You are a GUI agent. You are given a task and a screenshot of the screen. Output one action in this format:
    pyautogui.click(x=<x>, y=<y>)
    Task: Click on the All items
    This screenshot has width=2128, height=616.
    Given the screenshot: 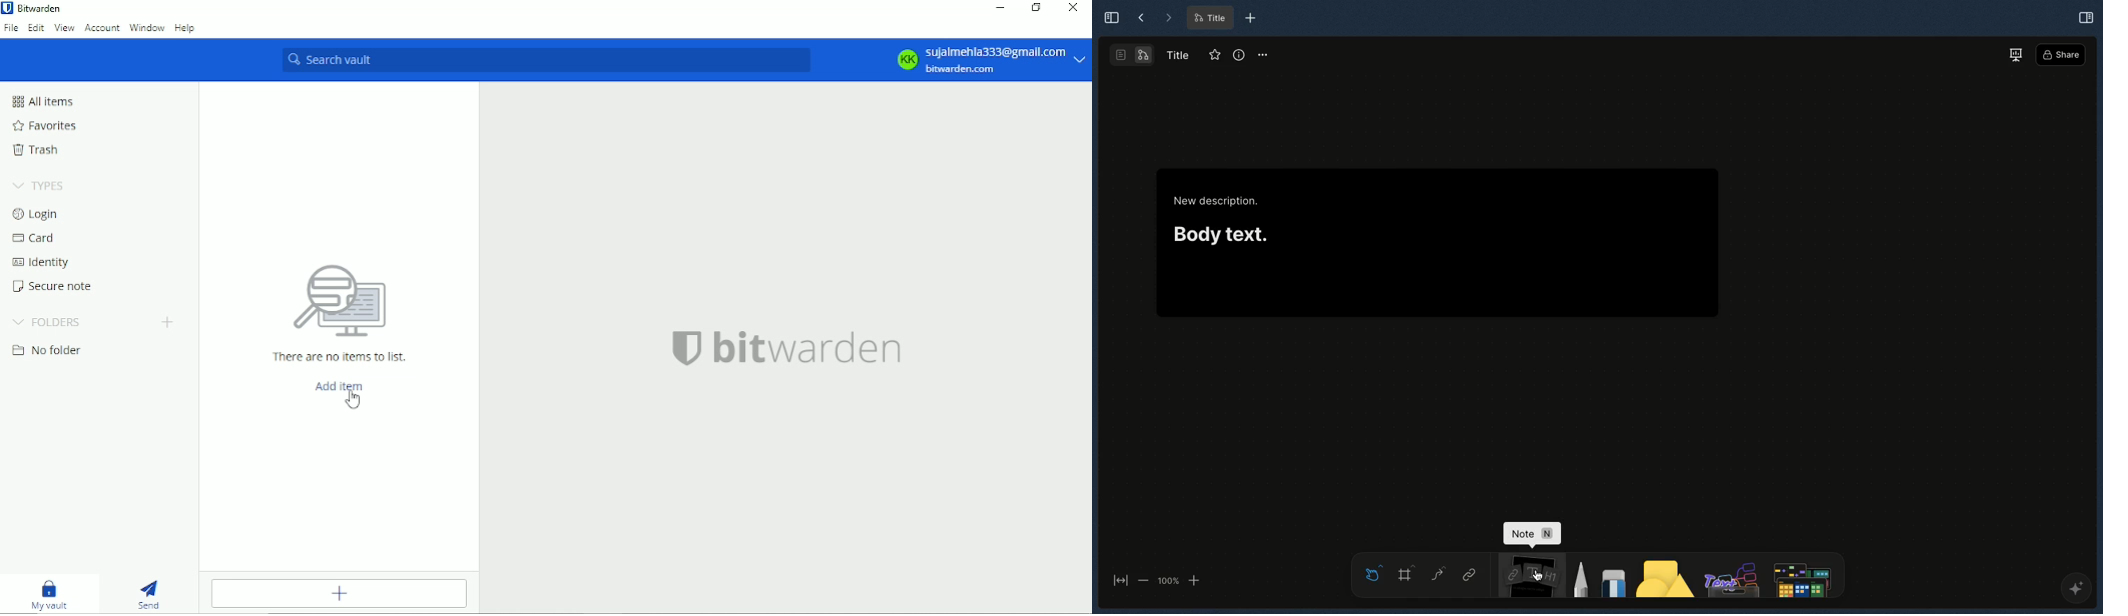 What is the action you would take?
    pyautogui.click(x=41, y=101)
    